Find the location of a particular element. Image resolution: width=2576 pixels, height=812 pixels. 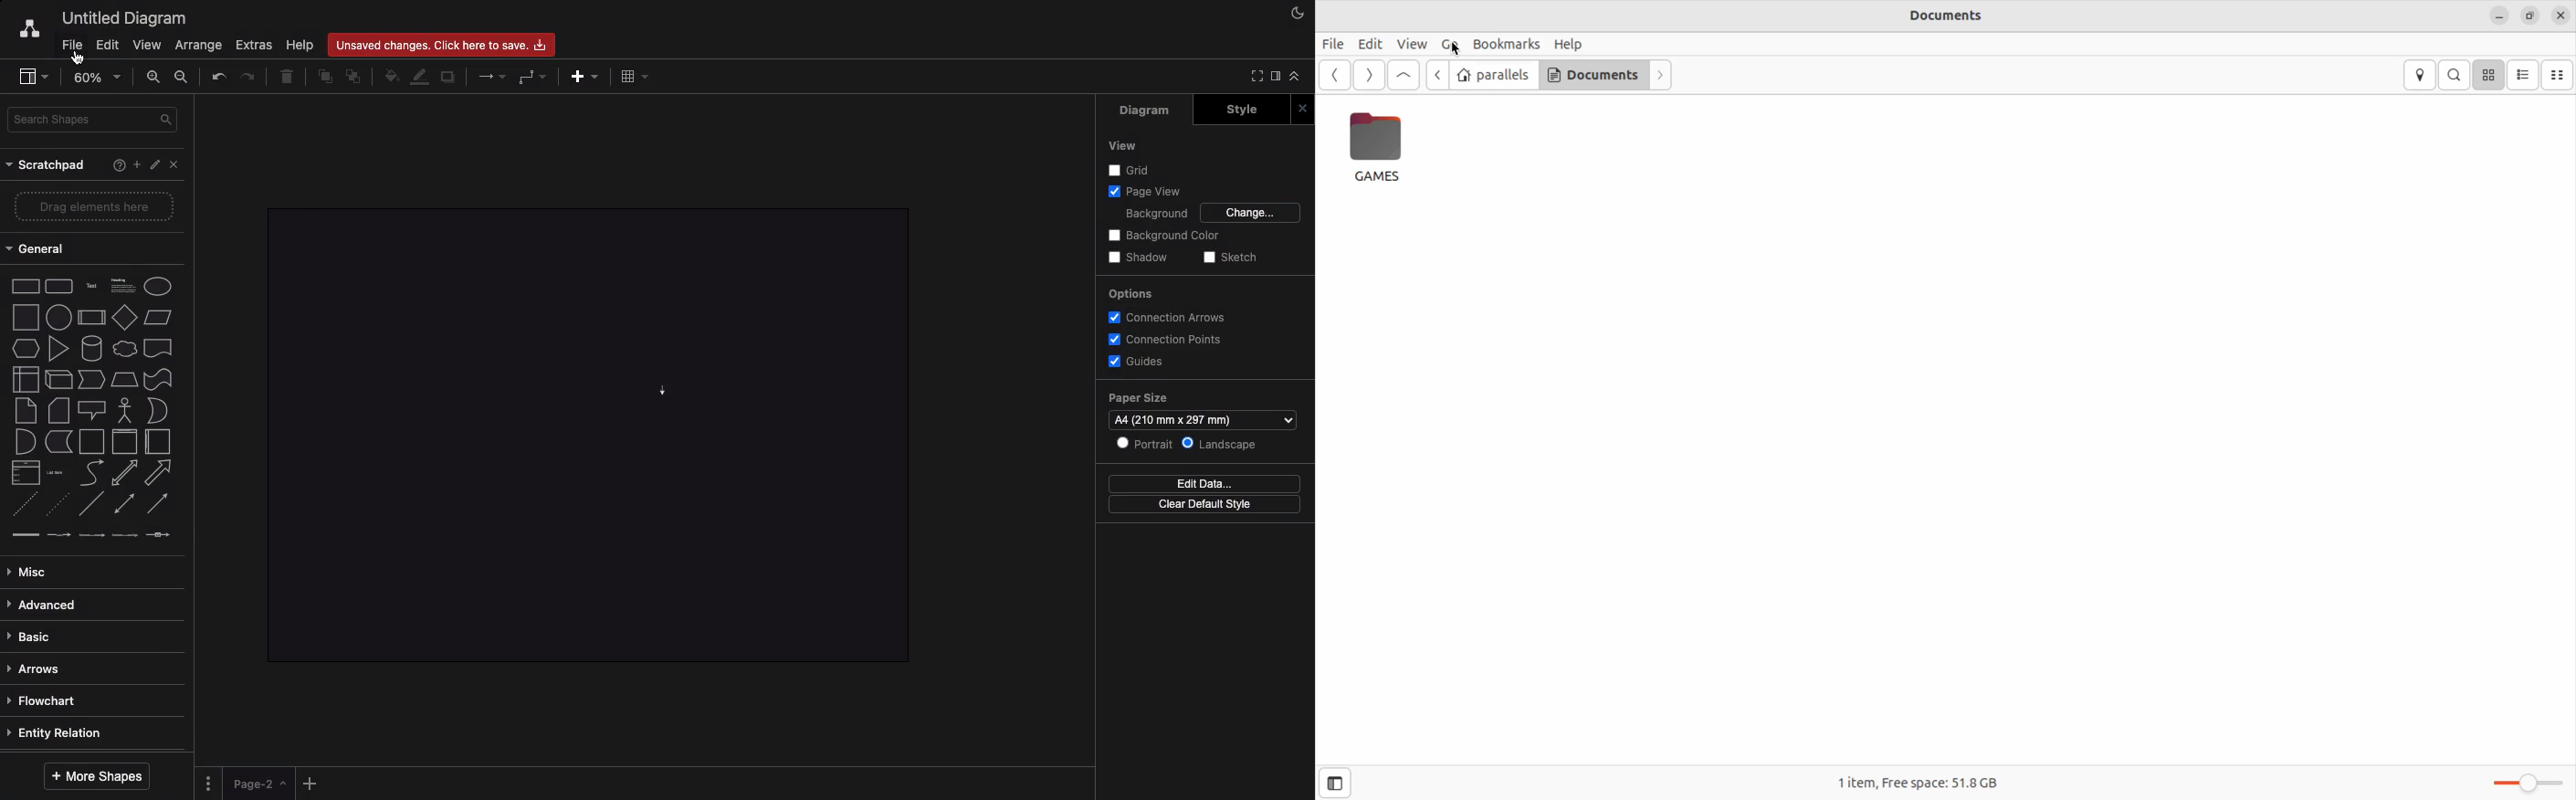

Shadow is located at coordinates (1138, 258).